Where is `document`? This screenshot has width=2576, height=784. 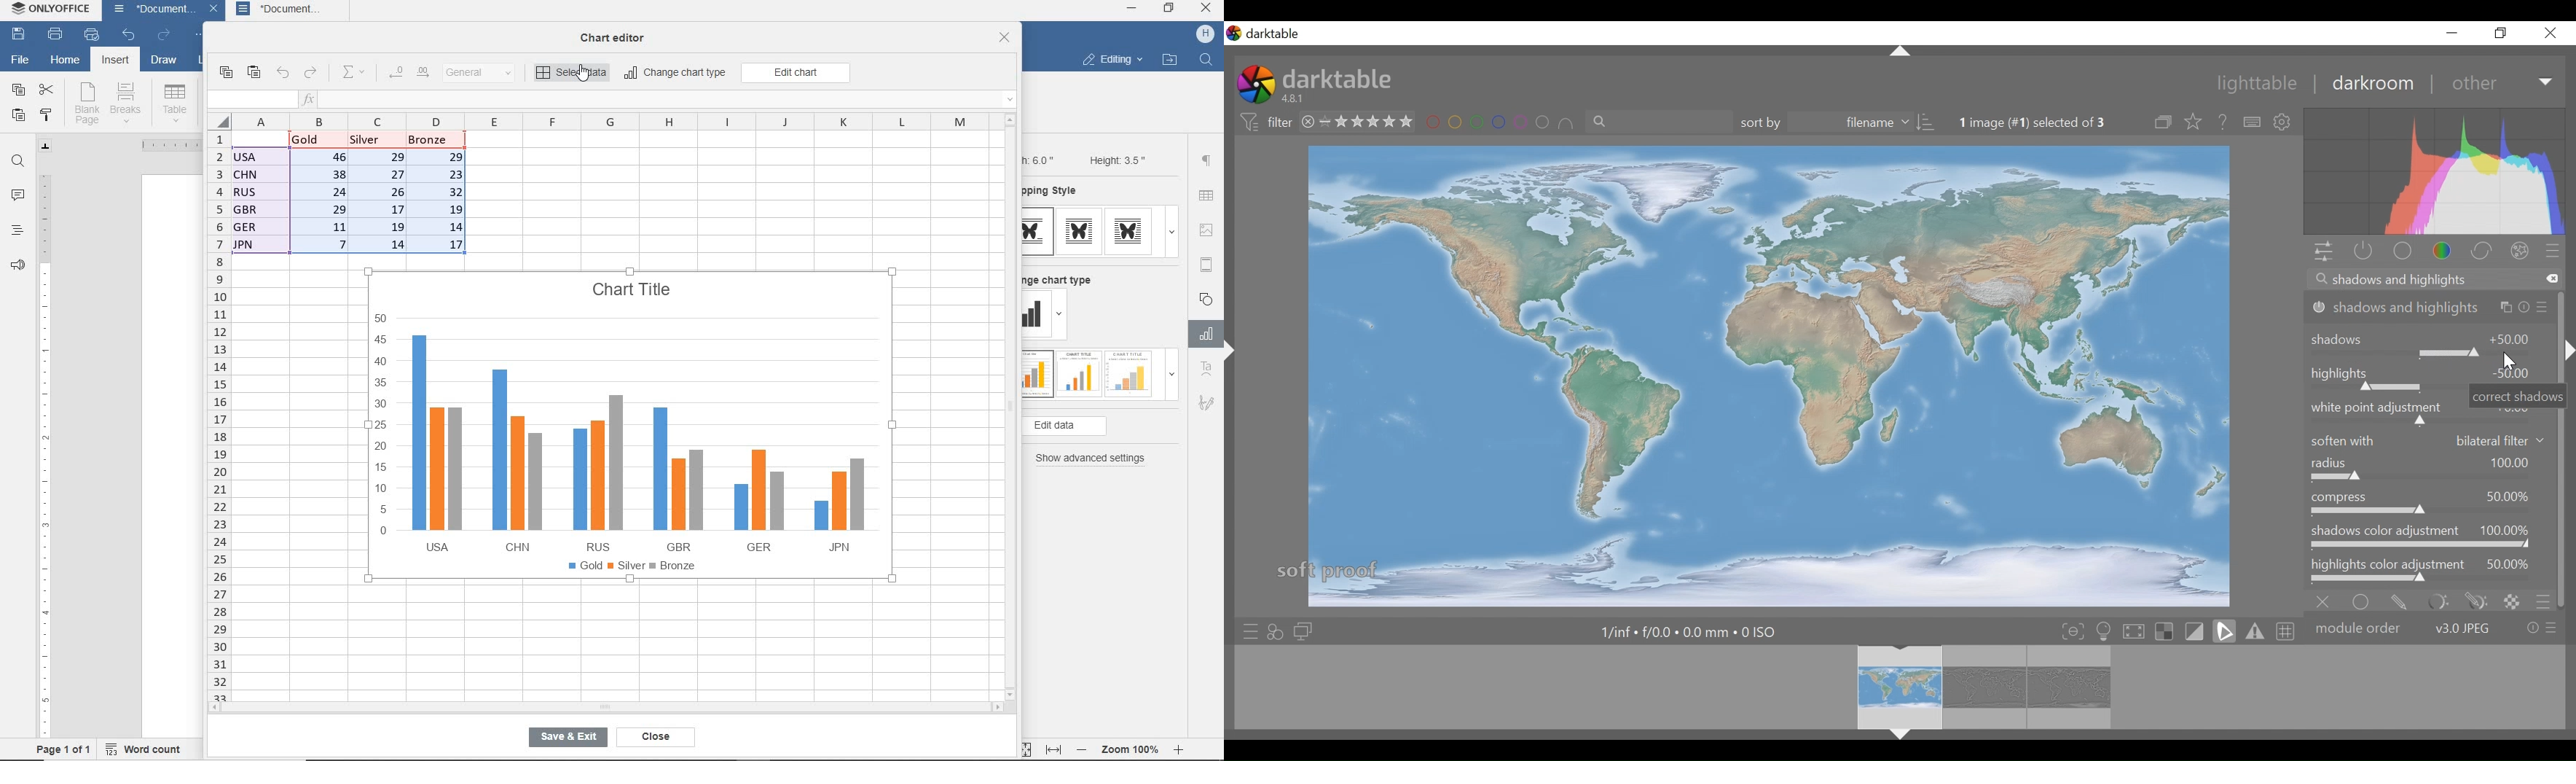 document is located at coordinates (291, 10).